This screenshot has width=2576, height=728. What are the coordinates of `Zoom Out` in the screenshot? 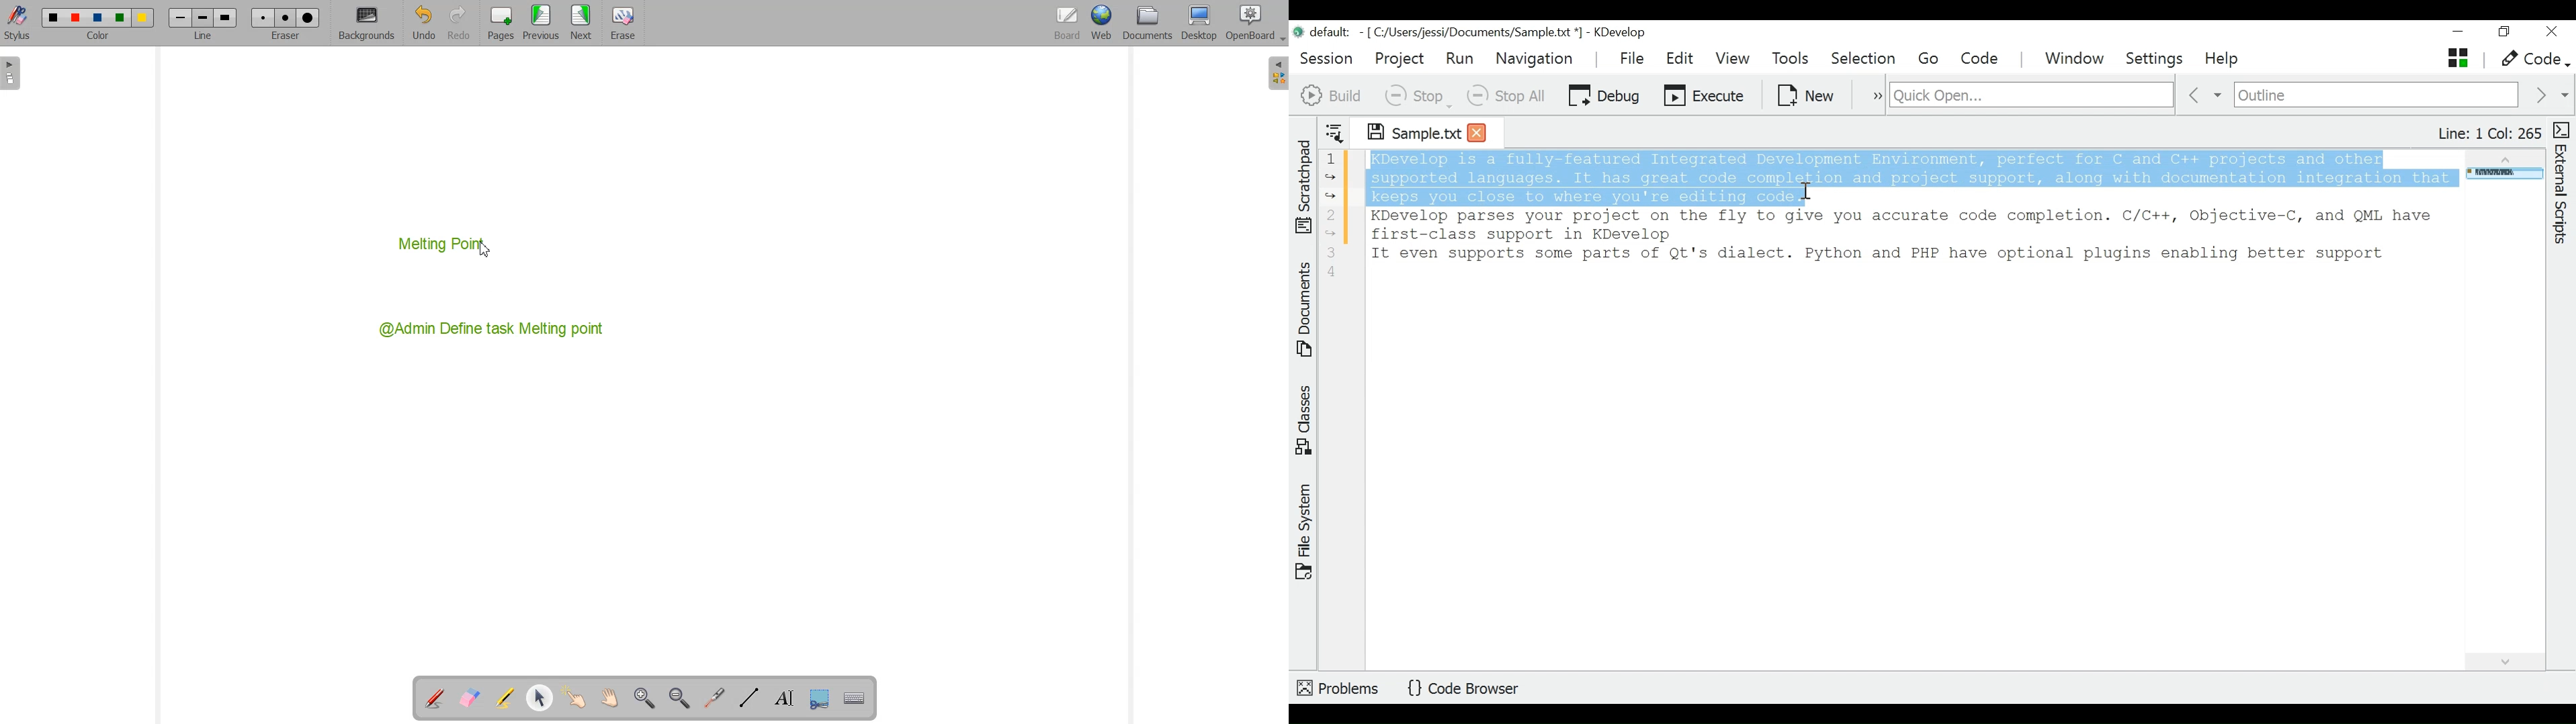 It's located at (679, 698).